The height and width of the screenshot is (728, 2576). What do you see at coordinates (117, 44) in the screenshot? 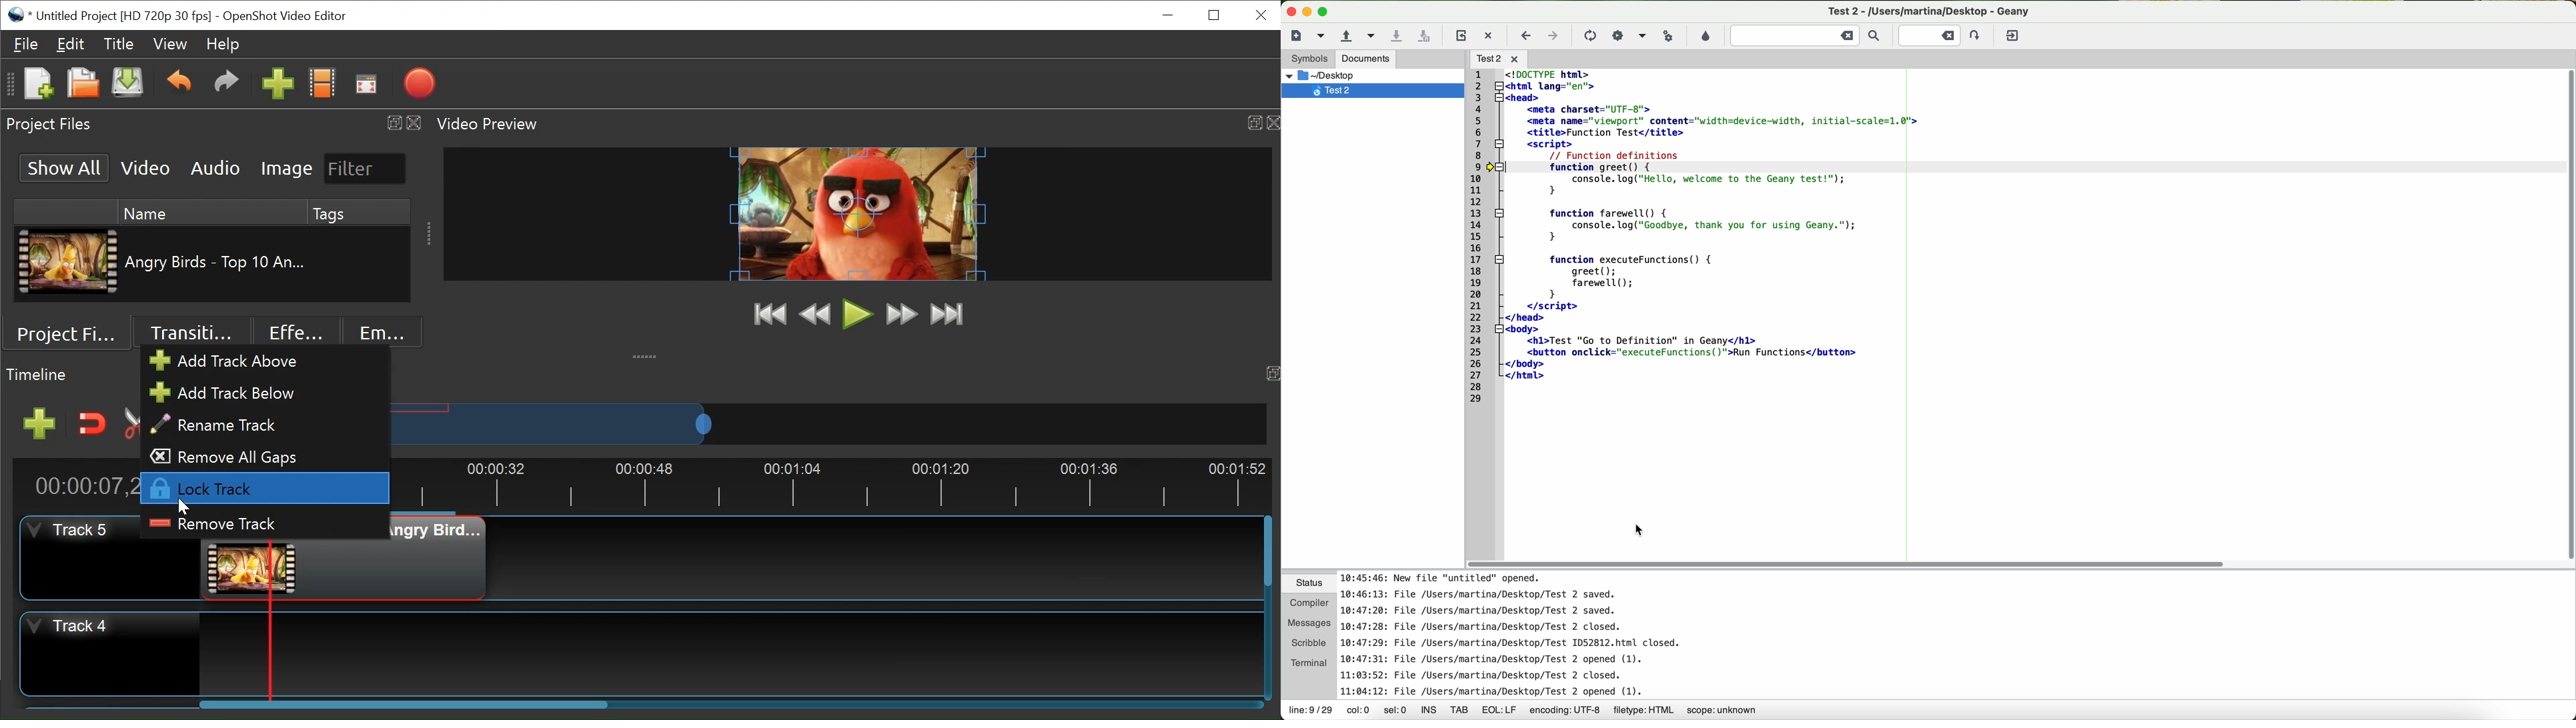
I see `Title` at bounding box center [117, 44].